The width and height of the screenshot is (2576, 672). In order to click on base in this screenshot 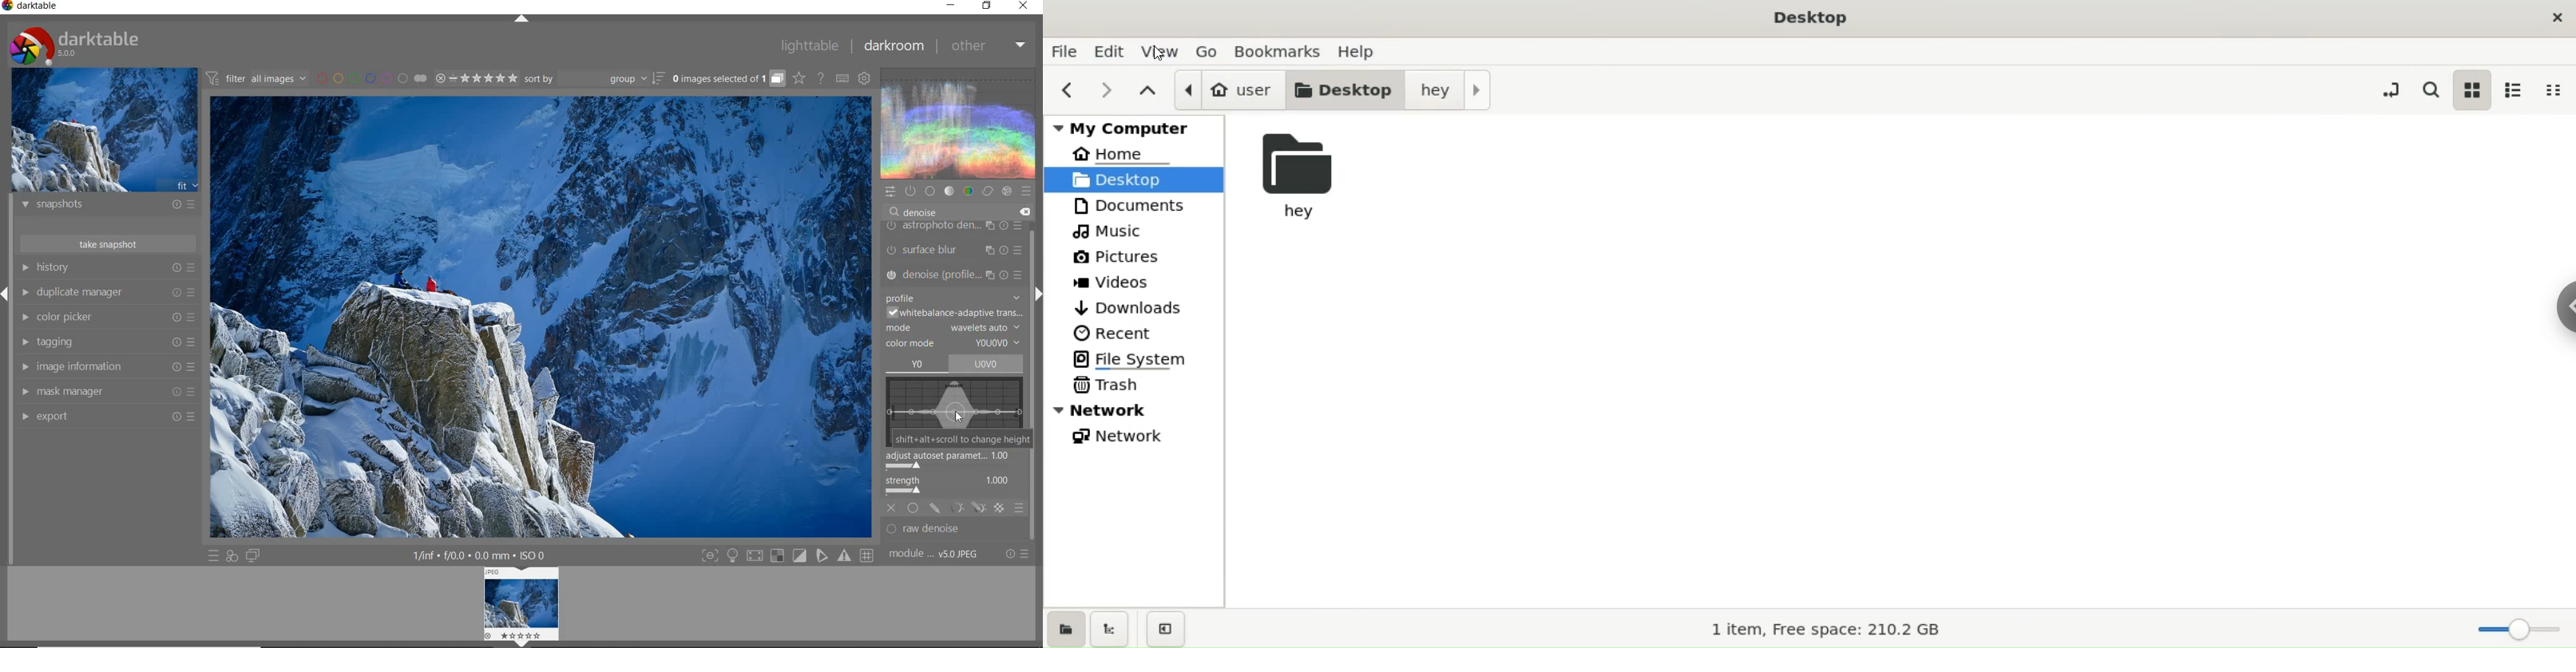, I will do `click(930, 191)`.